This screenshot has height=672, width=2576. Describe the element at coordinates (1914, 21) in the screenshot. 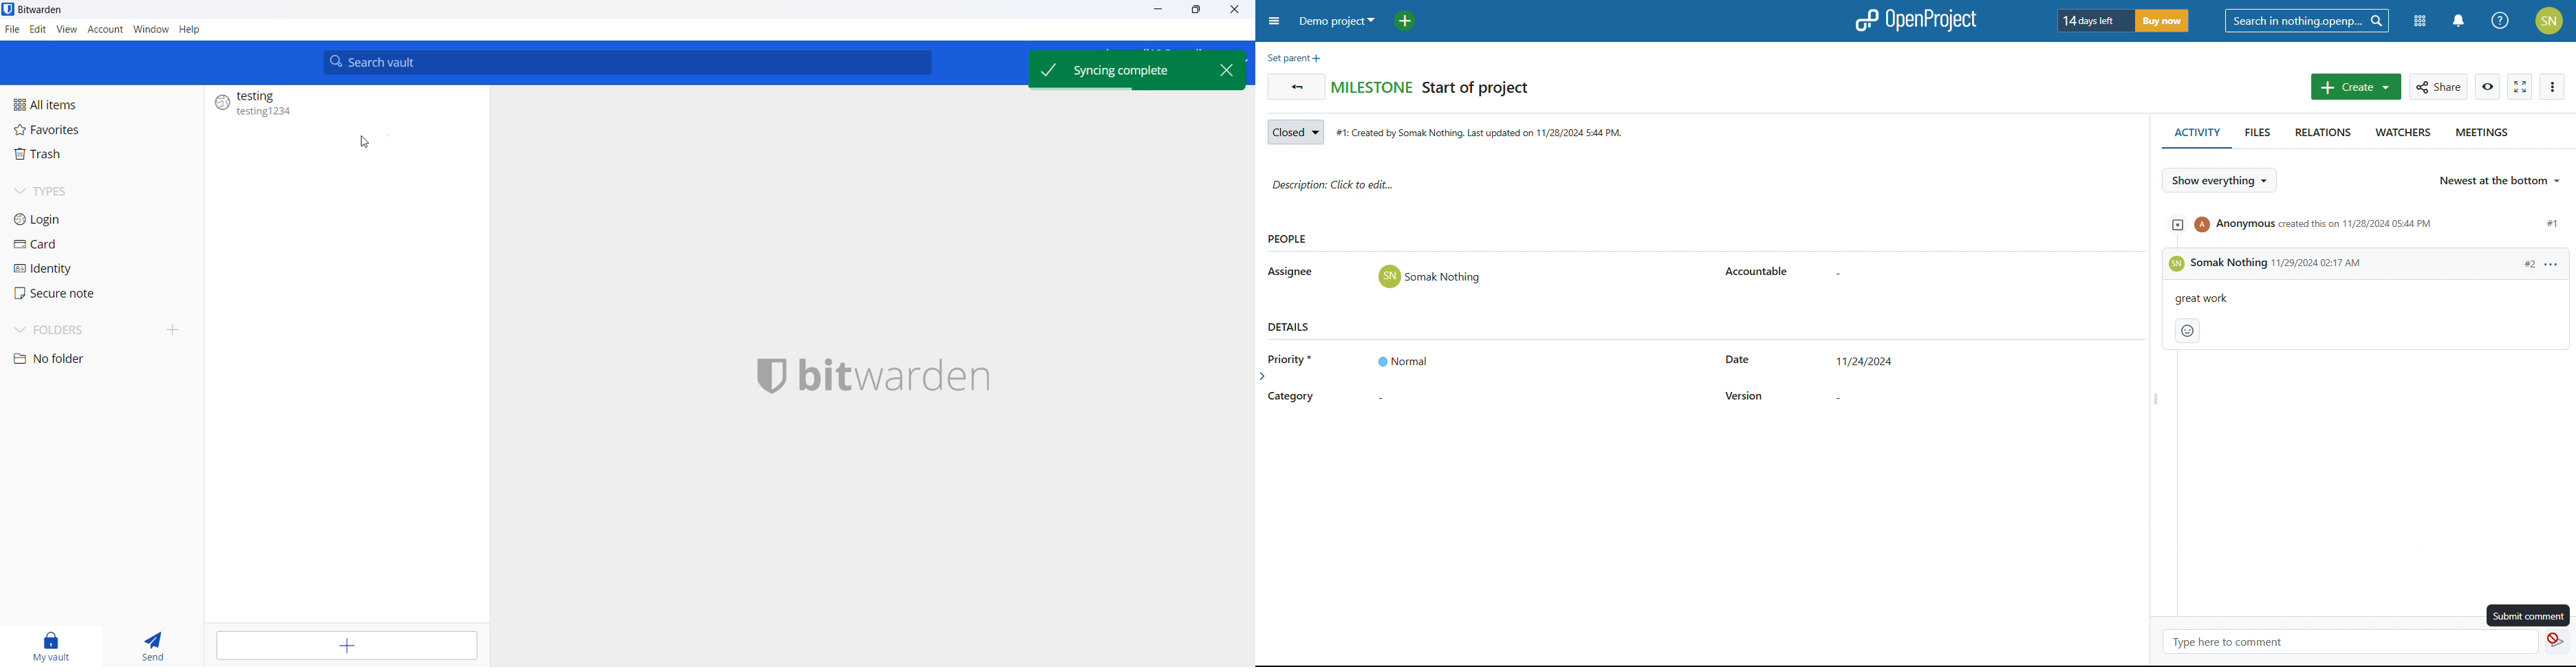

I see `logo` at that location.